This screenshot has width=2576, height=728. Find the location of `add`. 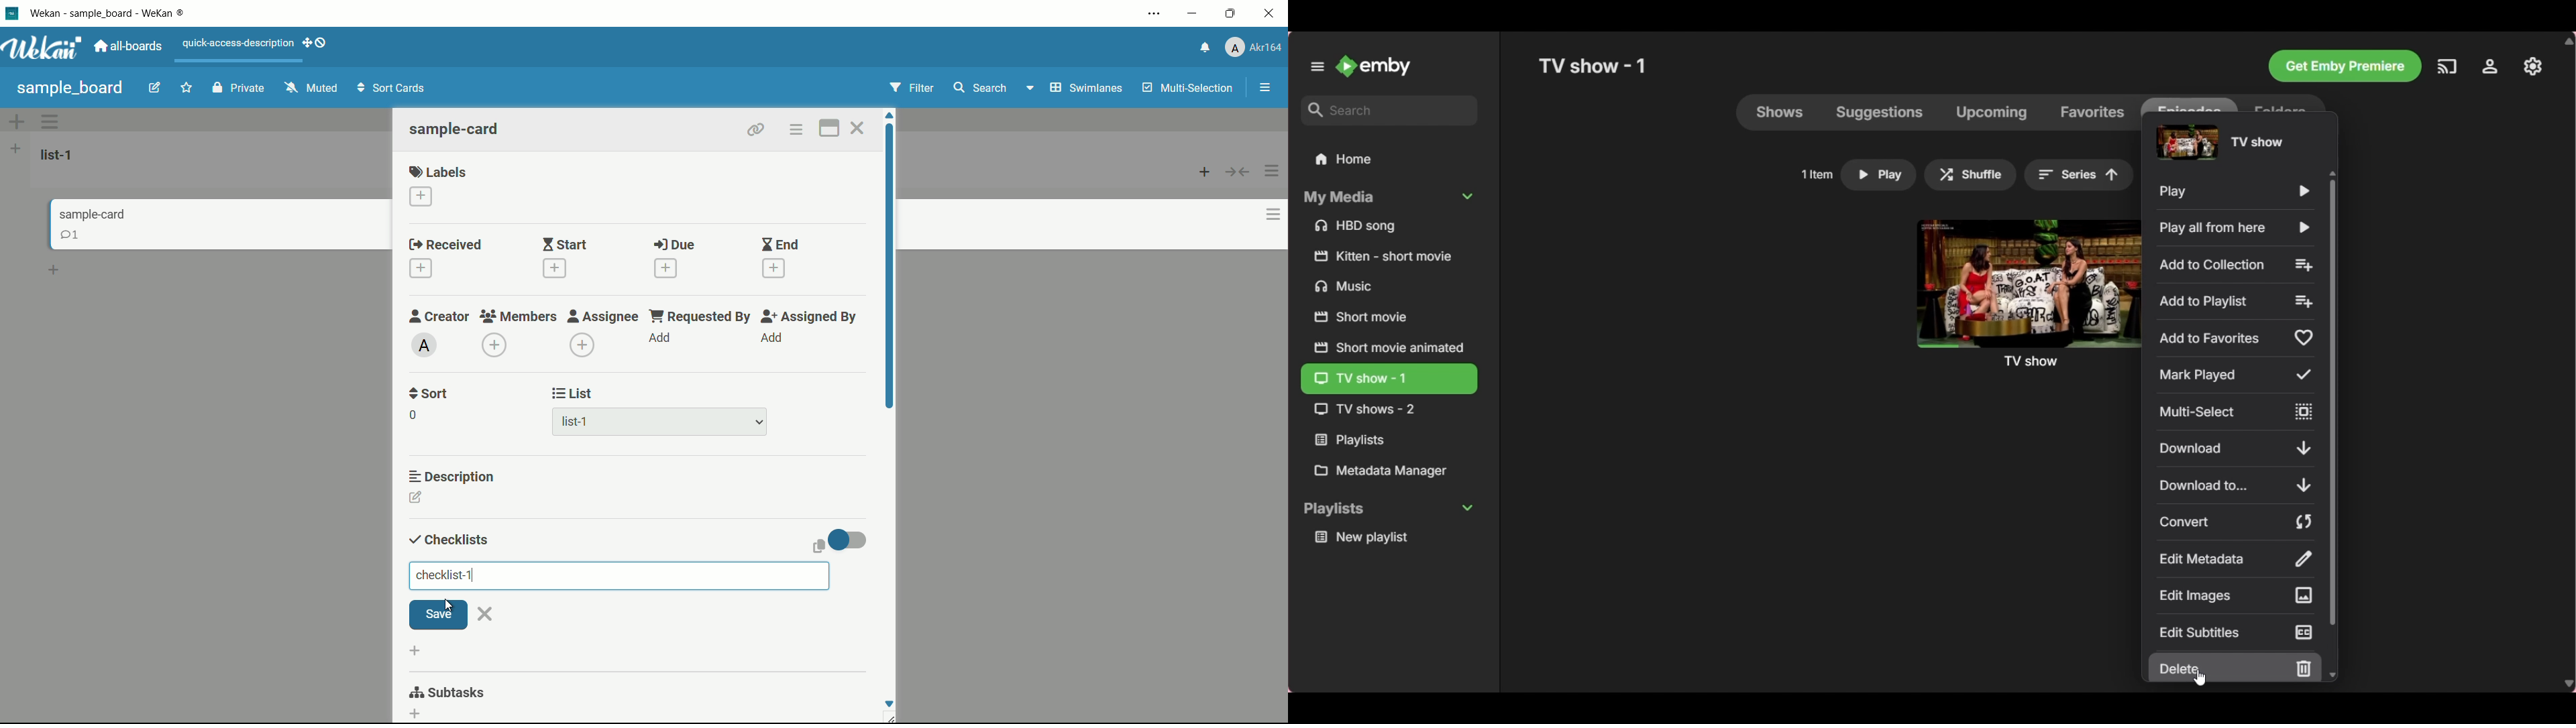

add is located at coordinates (54, 267).